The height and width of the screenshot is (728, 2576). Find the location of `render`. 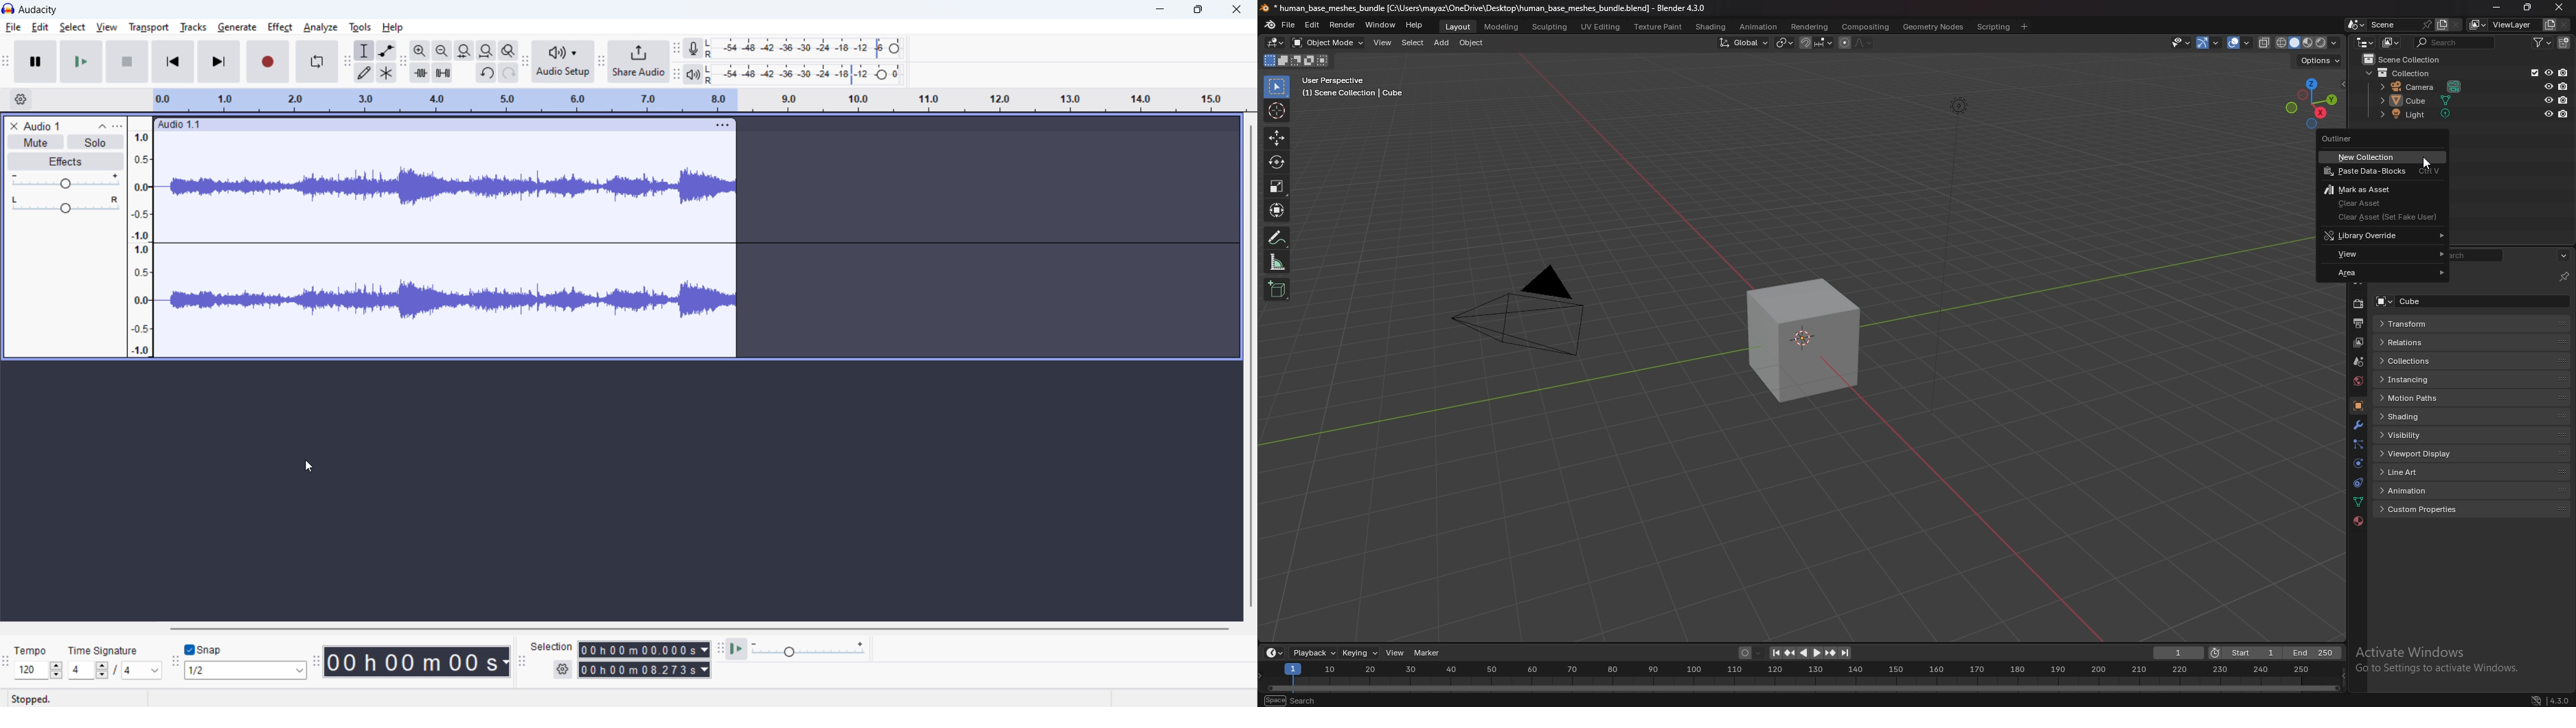

render is located at coordinates (2358, 304).